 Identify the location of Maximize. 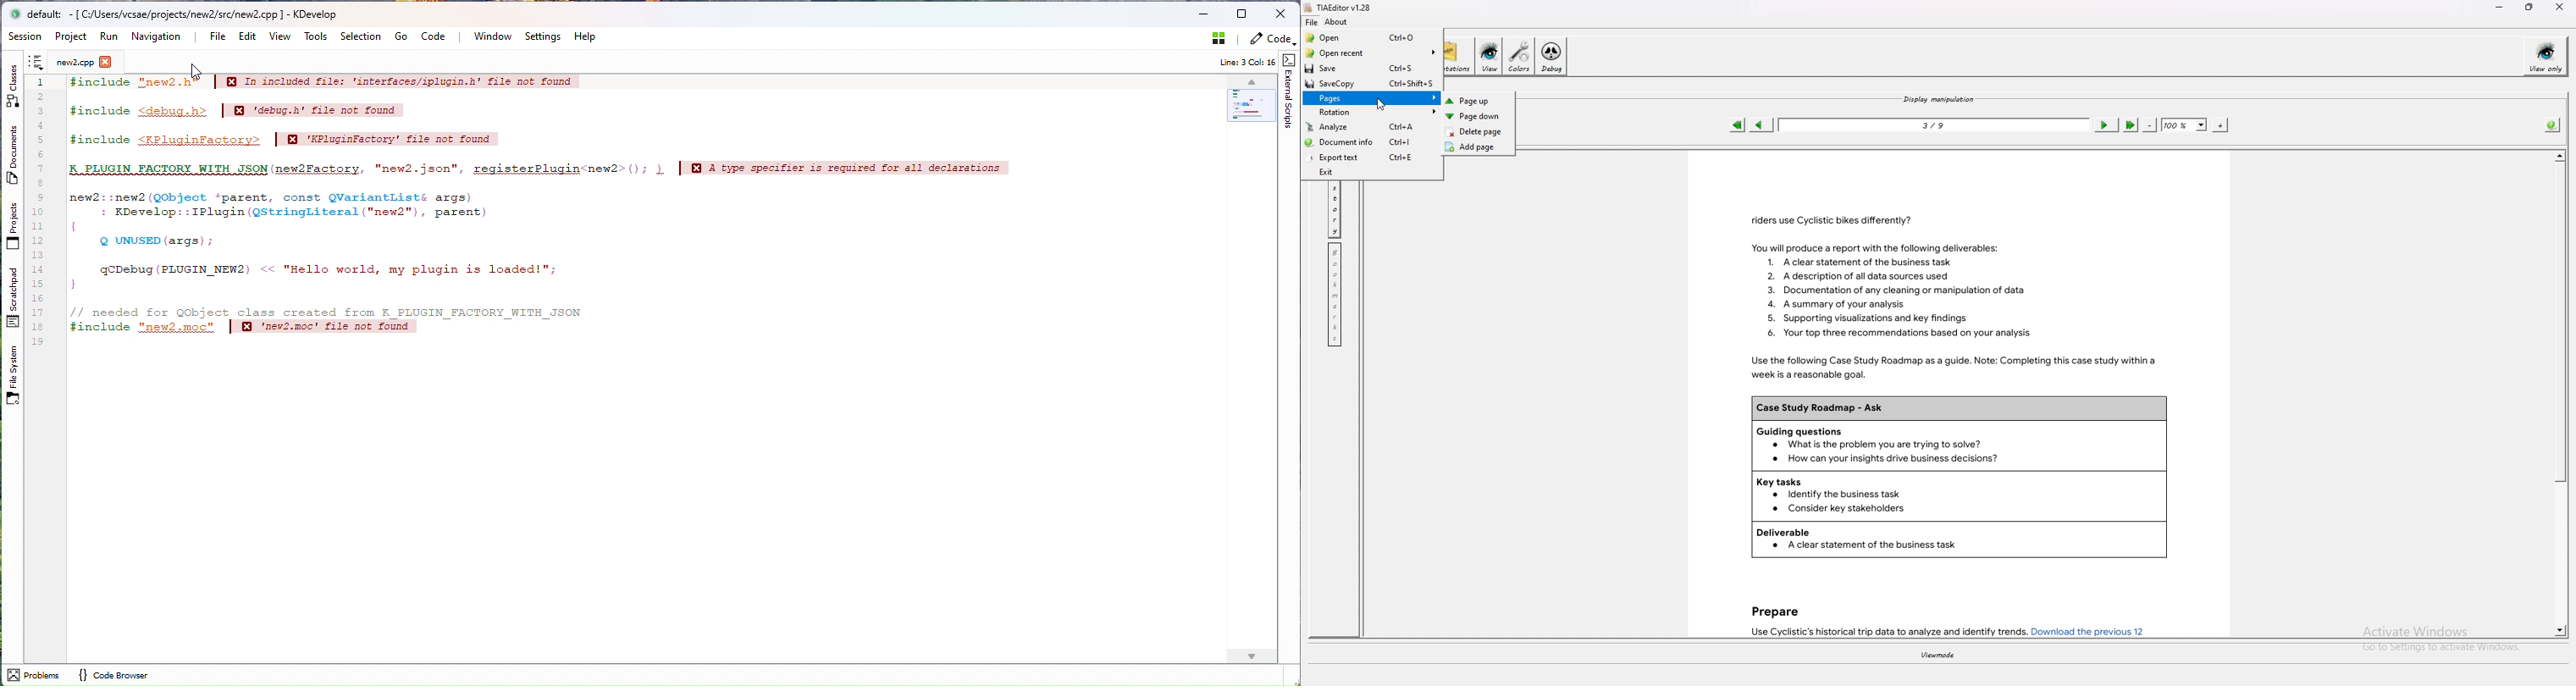
(1241, 14).